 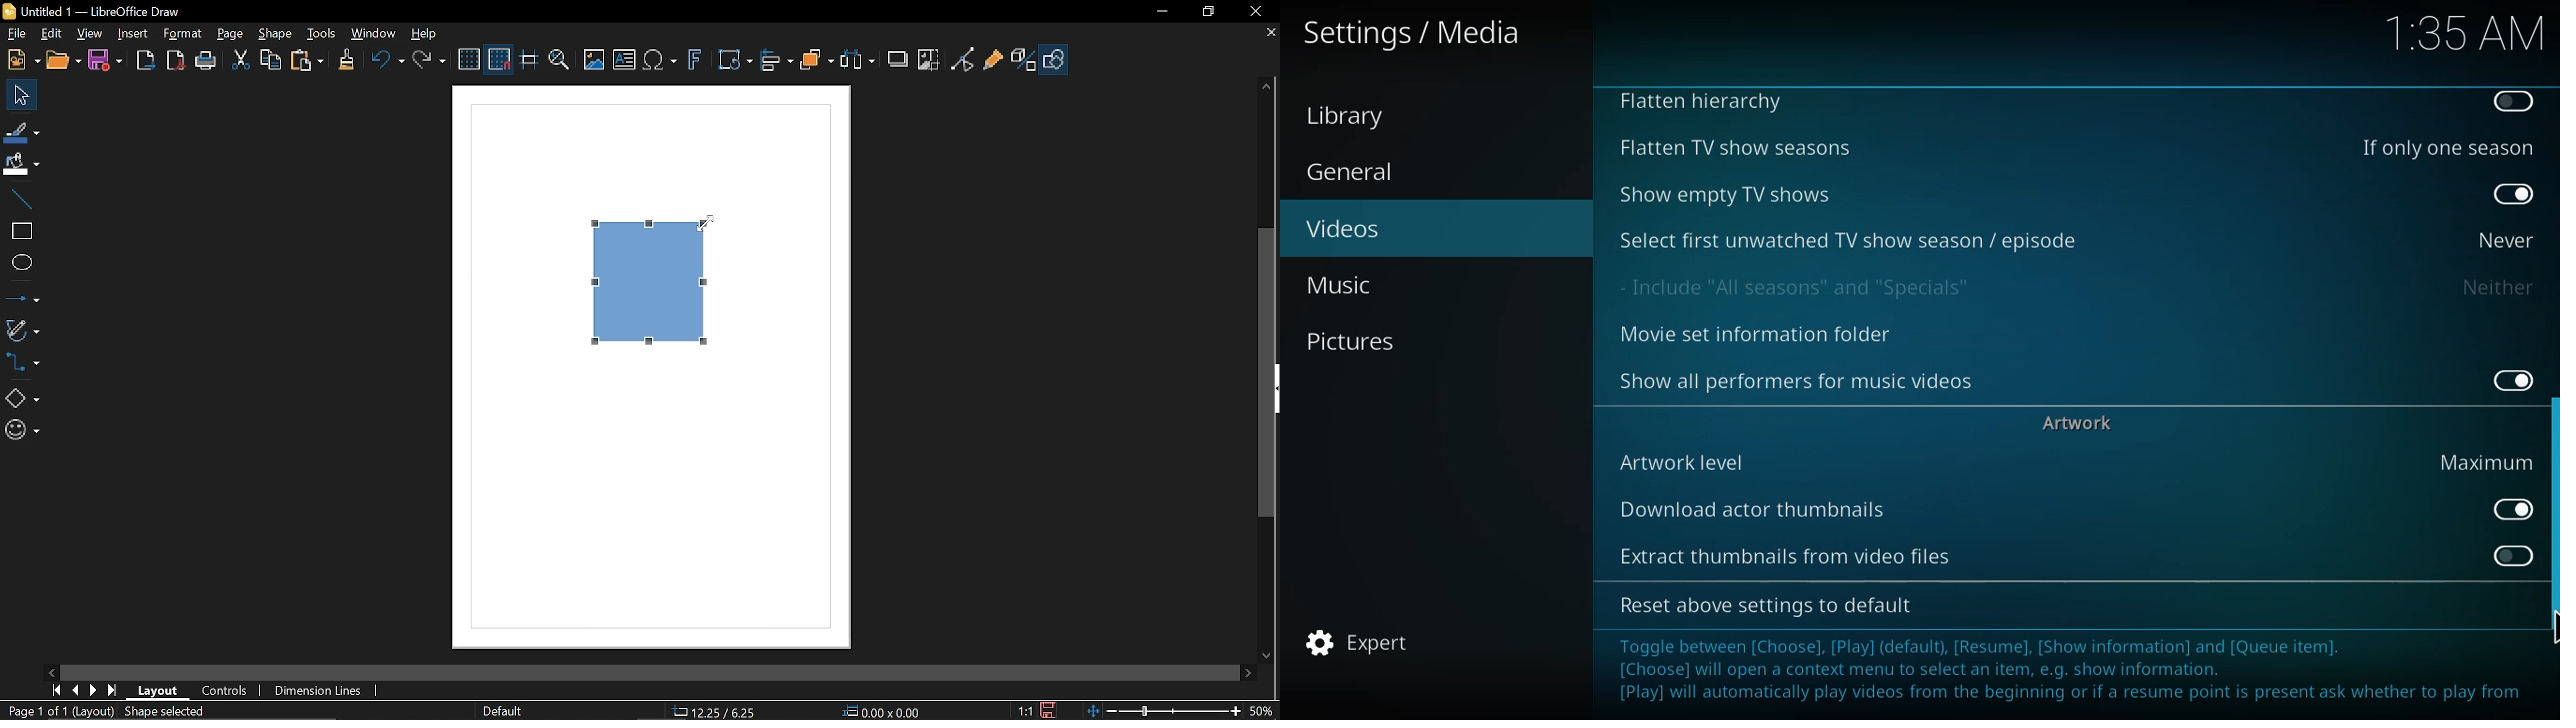 I want to click on MOUSE_UP Cursor, so click(x=2552, y=627).